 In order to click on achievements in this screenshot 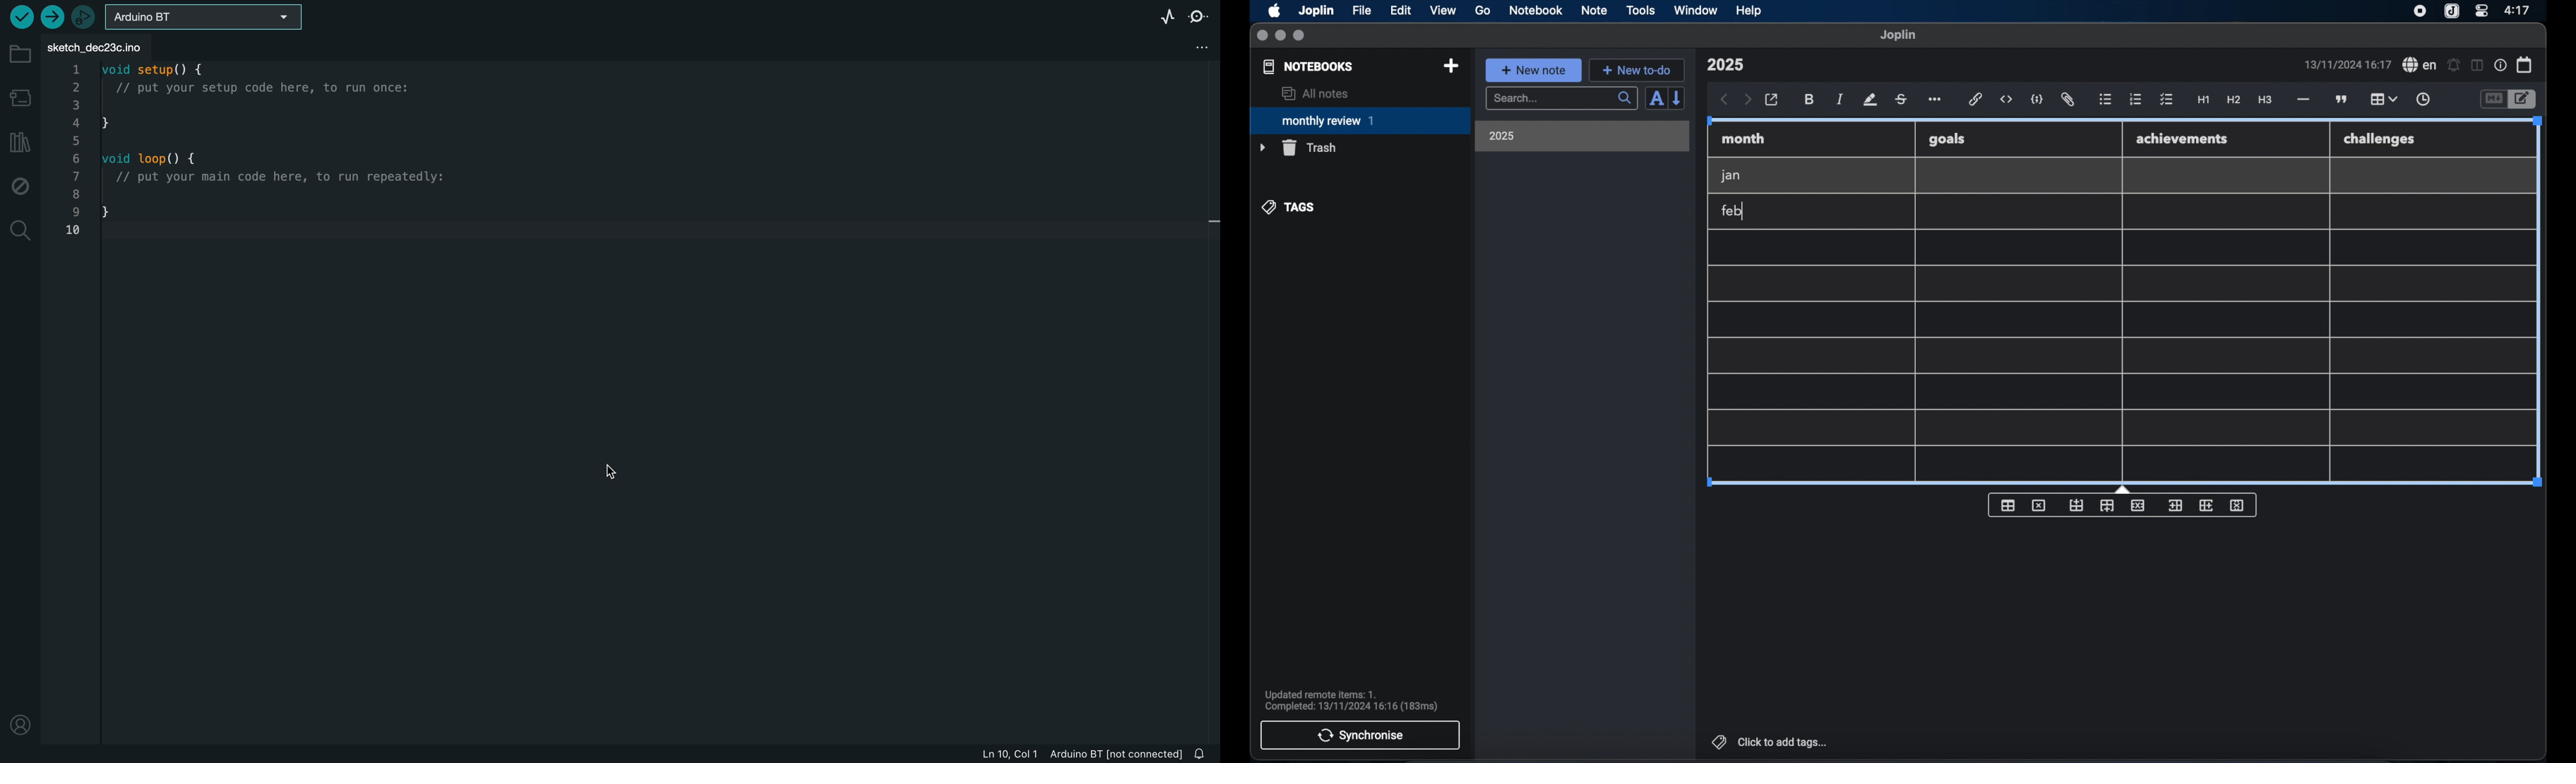, I will do `click(2183, 139)`.